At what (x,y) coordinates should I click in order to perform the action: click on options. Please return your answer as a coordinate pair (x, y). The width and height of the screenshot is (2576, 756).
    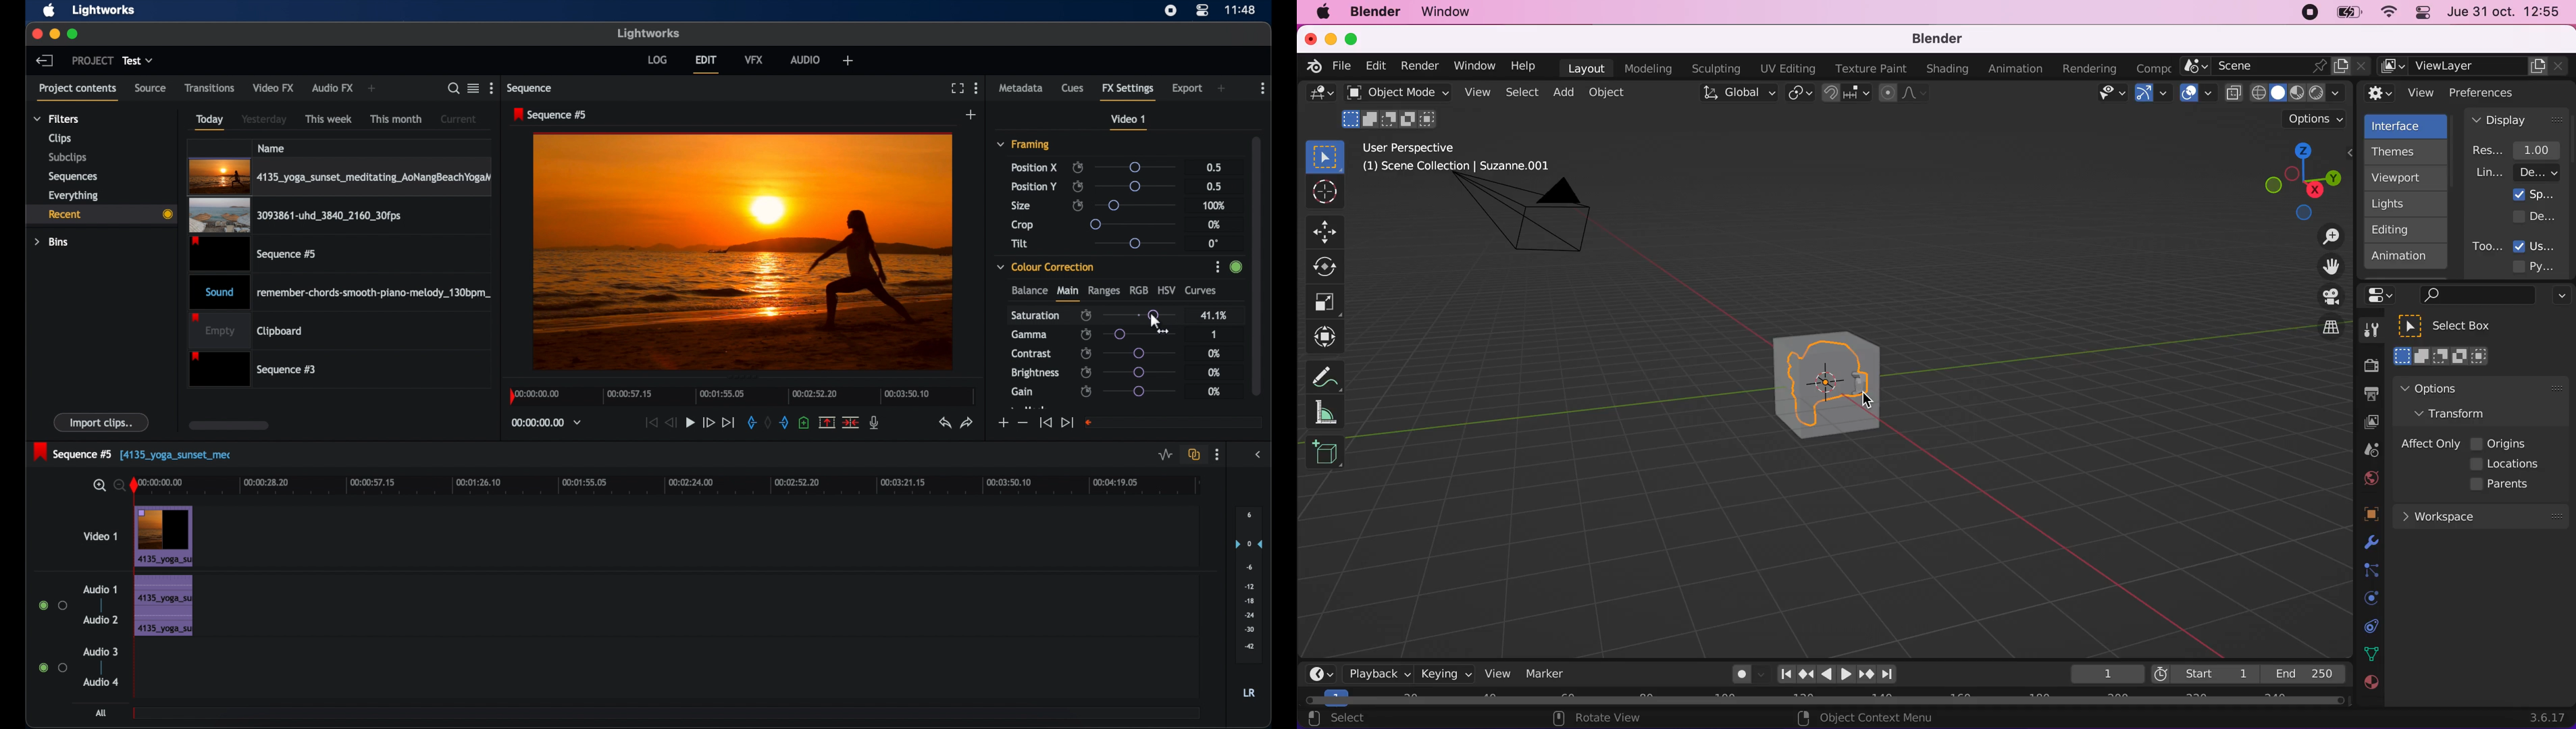
    Looking at the image, I should click on (2560, 297).